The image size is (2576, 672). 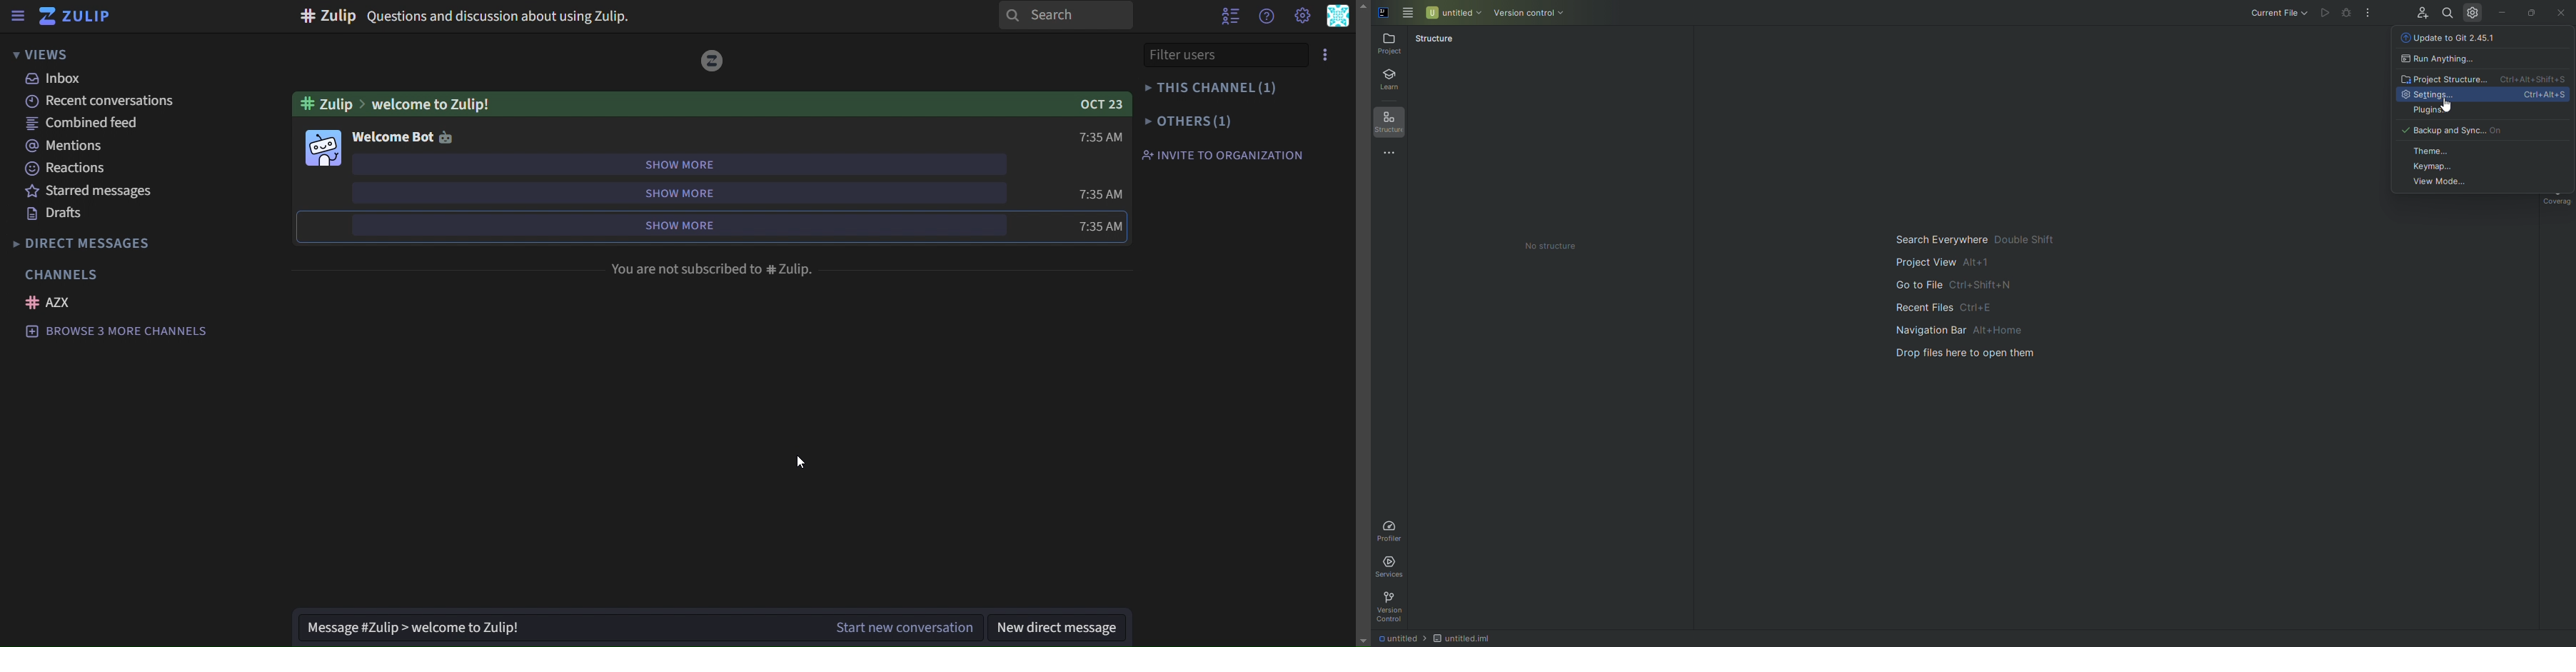 What do you see at coordinates (408, 101) in the screenshot?
I see `welcome to Zulip` at bounding box center [408, 101].